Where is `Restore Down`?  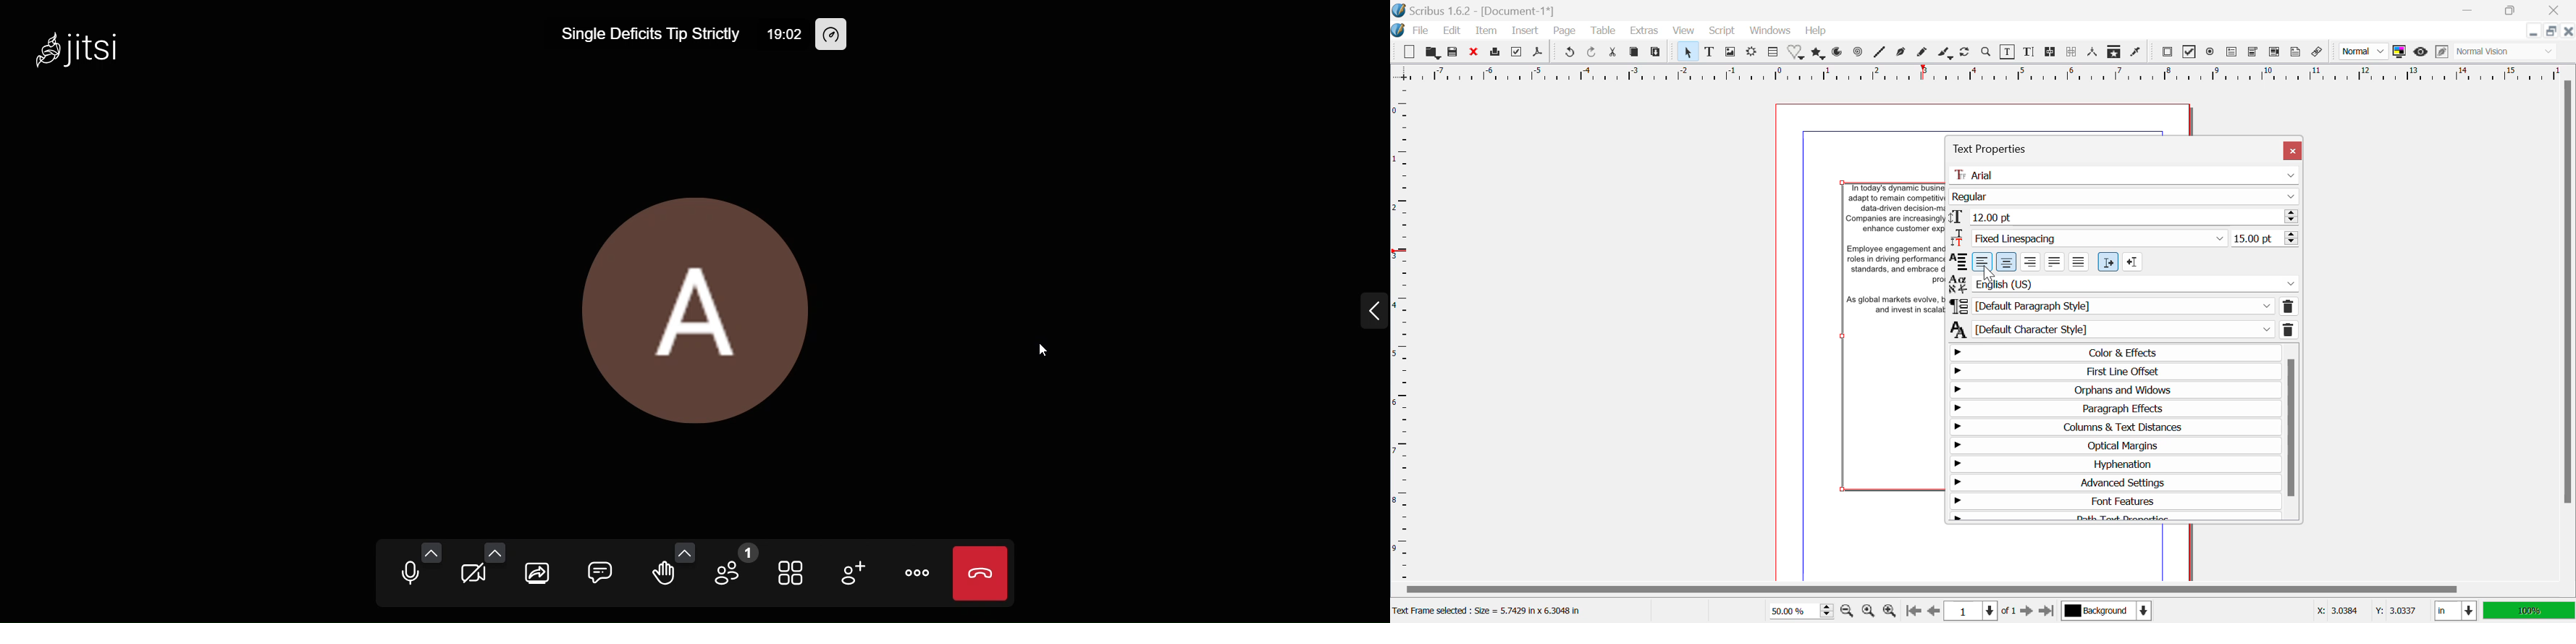
Restore Down is located at coordinates (2534, 31).